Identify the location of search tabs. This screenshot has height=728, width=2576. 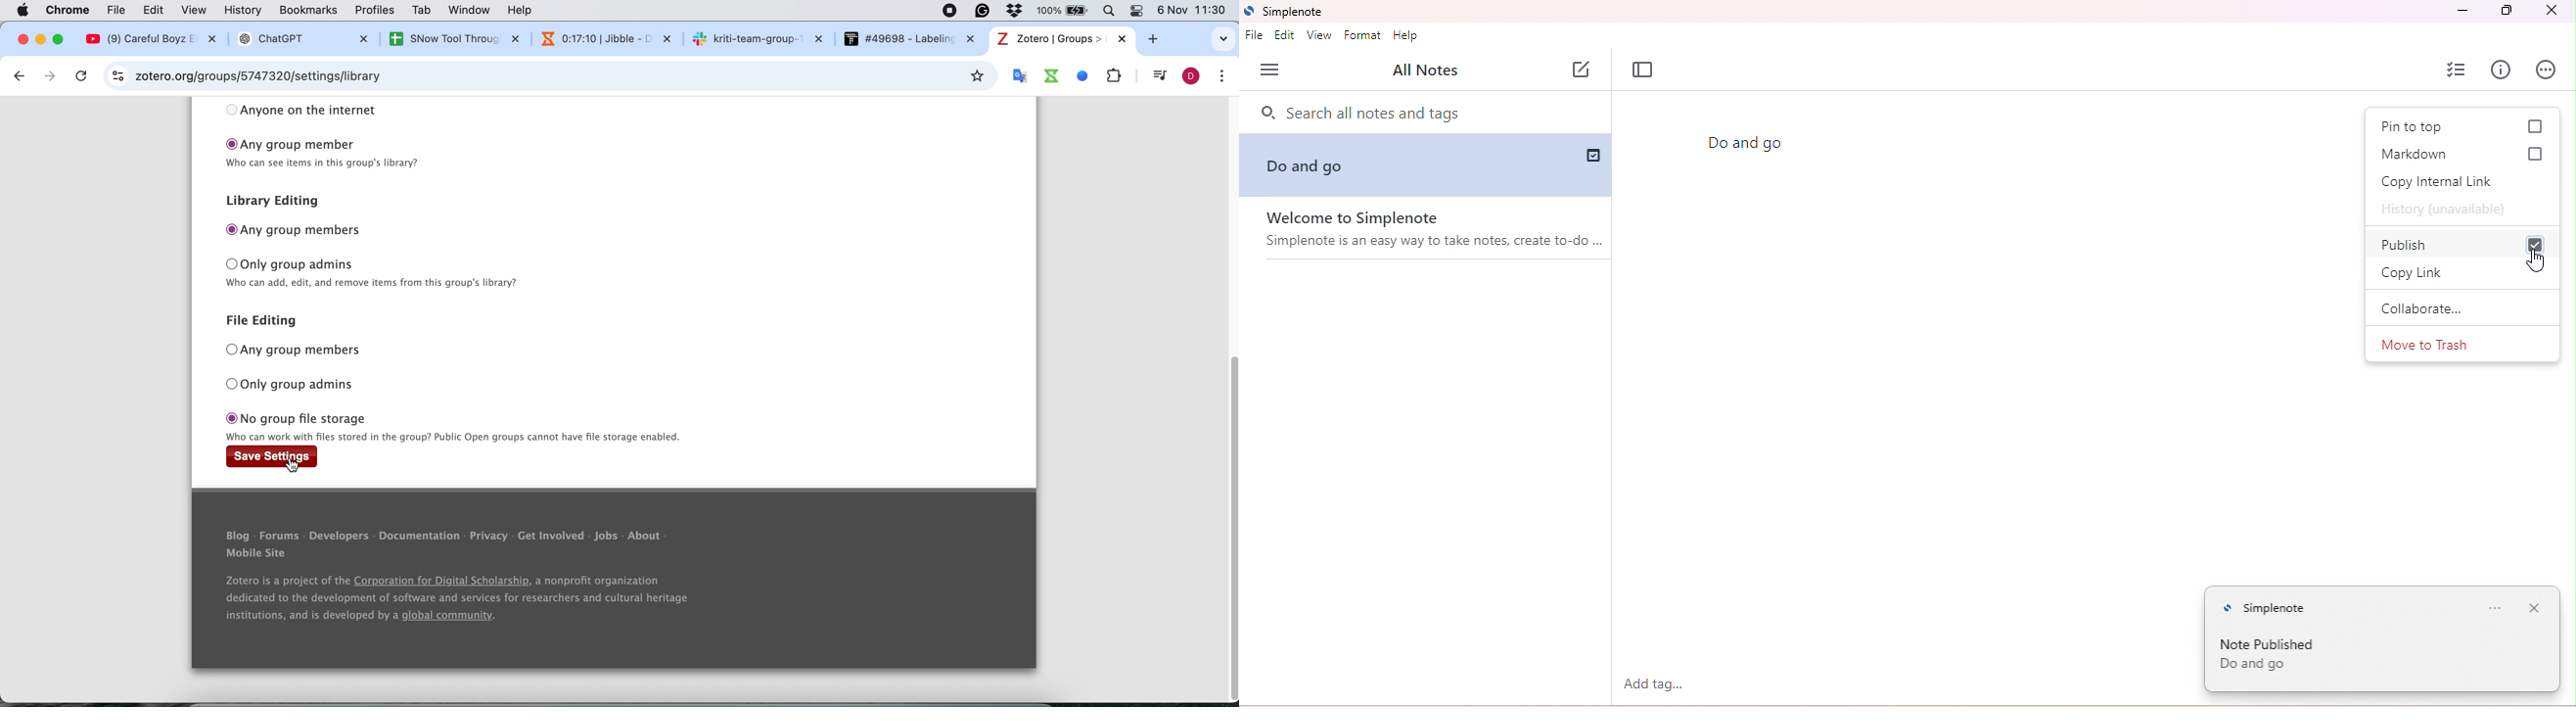
(1209, 38).